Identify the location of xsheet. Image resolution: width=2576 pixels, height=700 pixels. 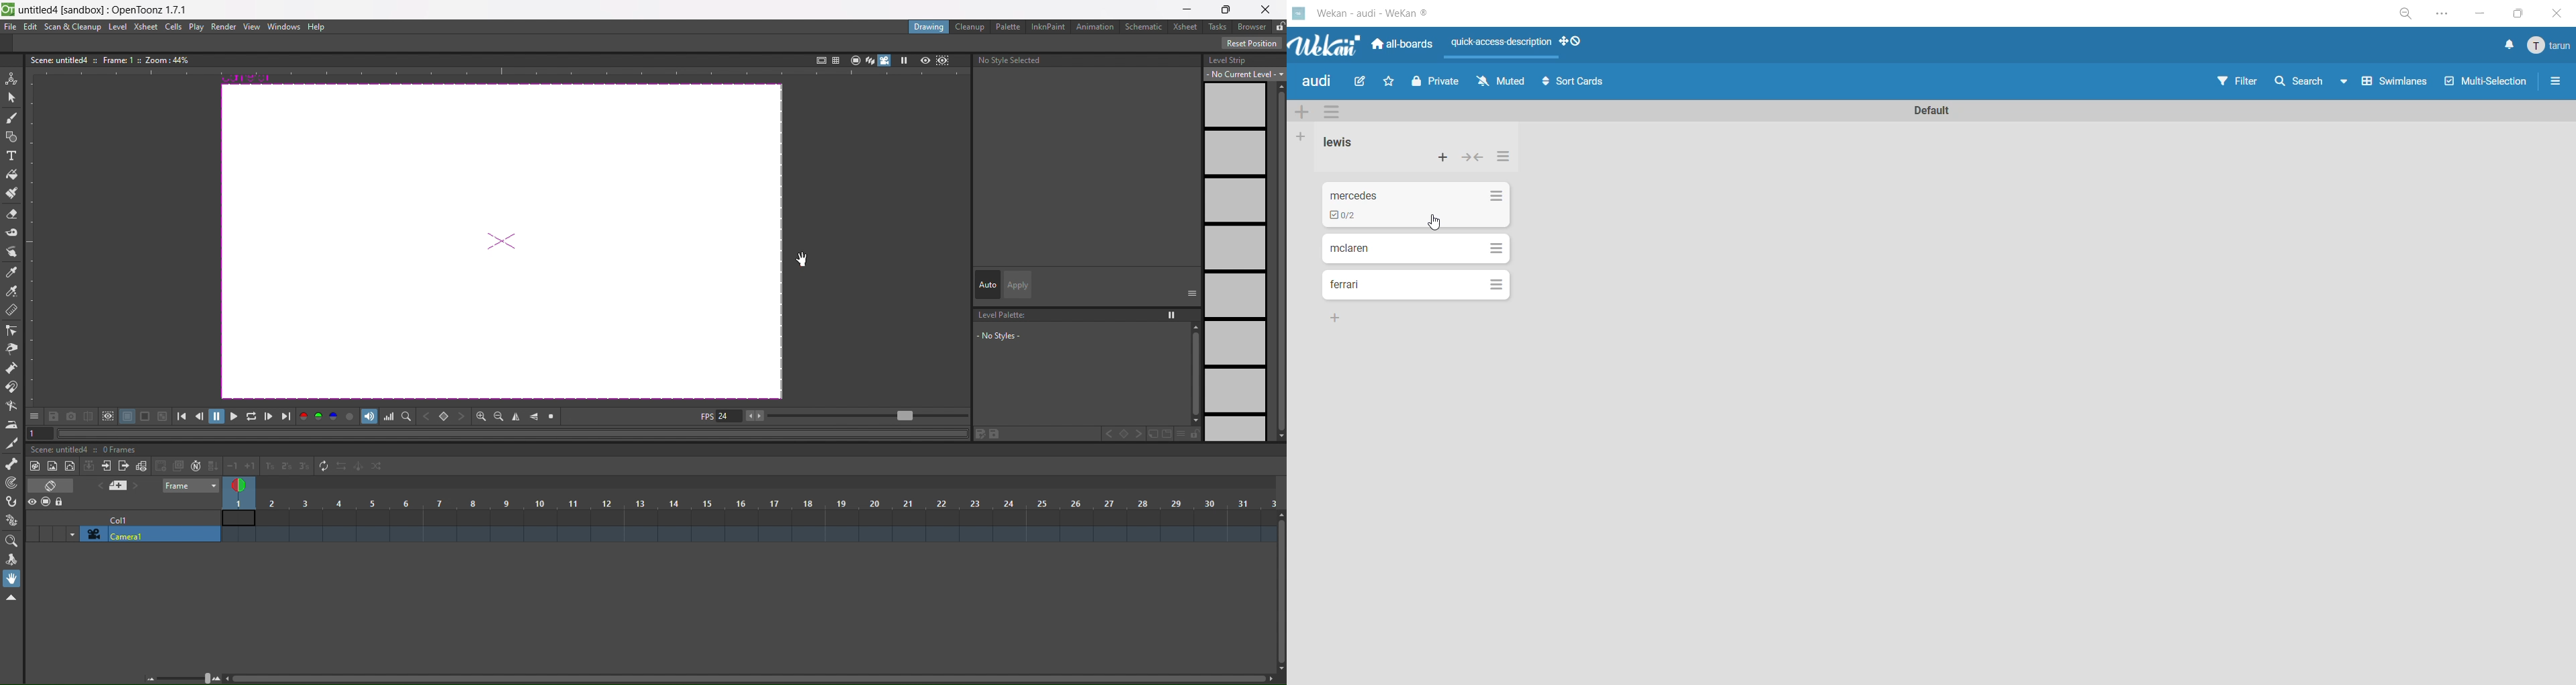
(1188, 27).